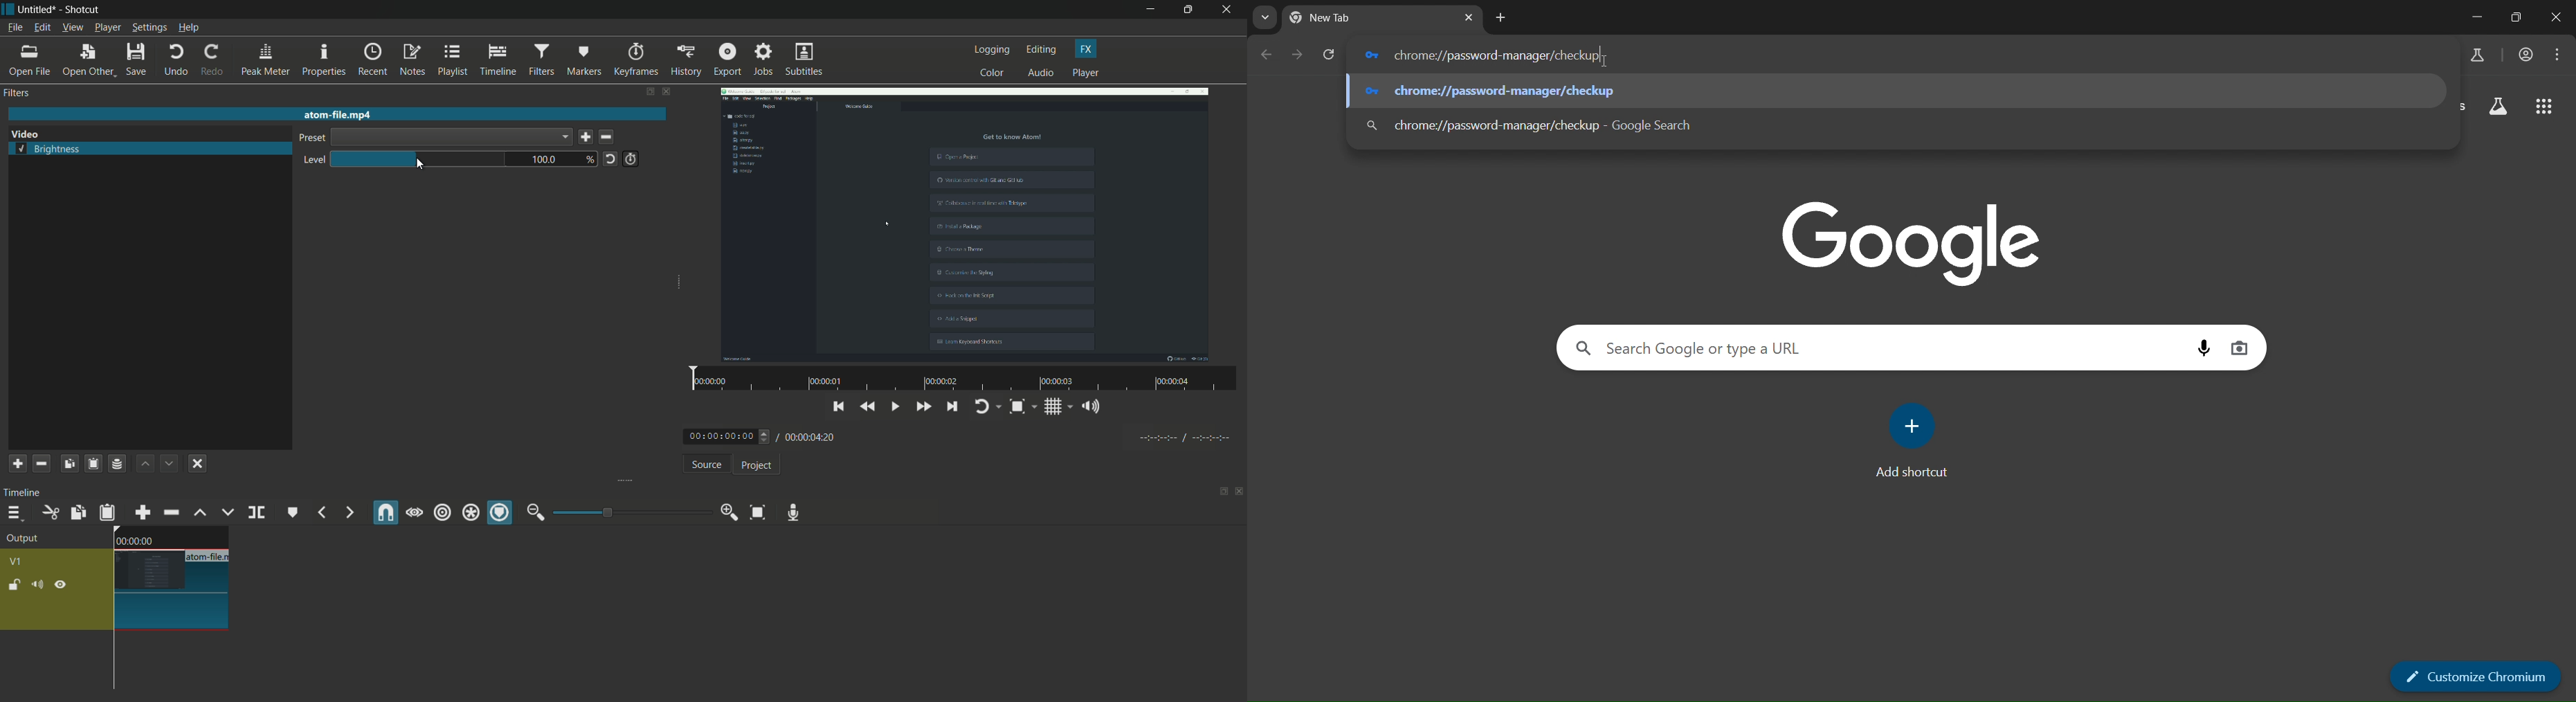 This screenshot has height=728, width=2576. Describe the element at coordinates (1265, 55) in the screenshot. I see `go back one page` at that location.